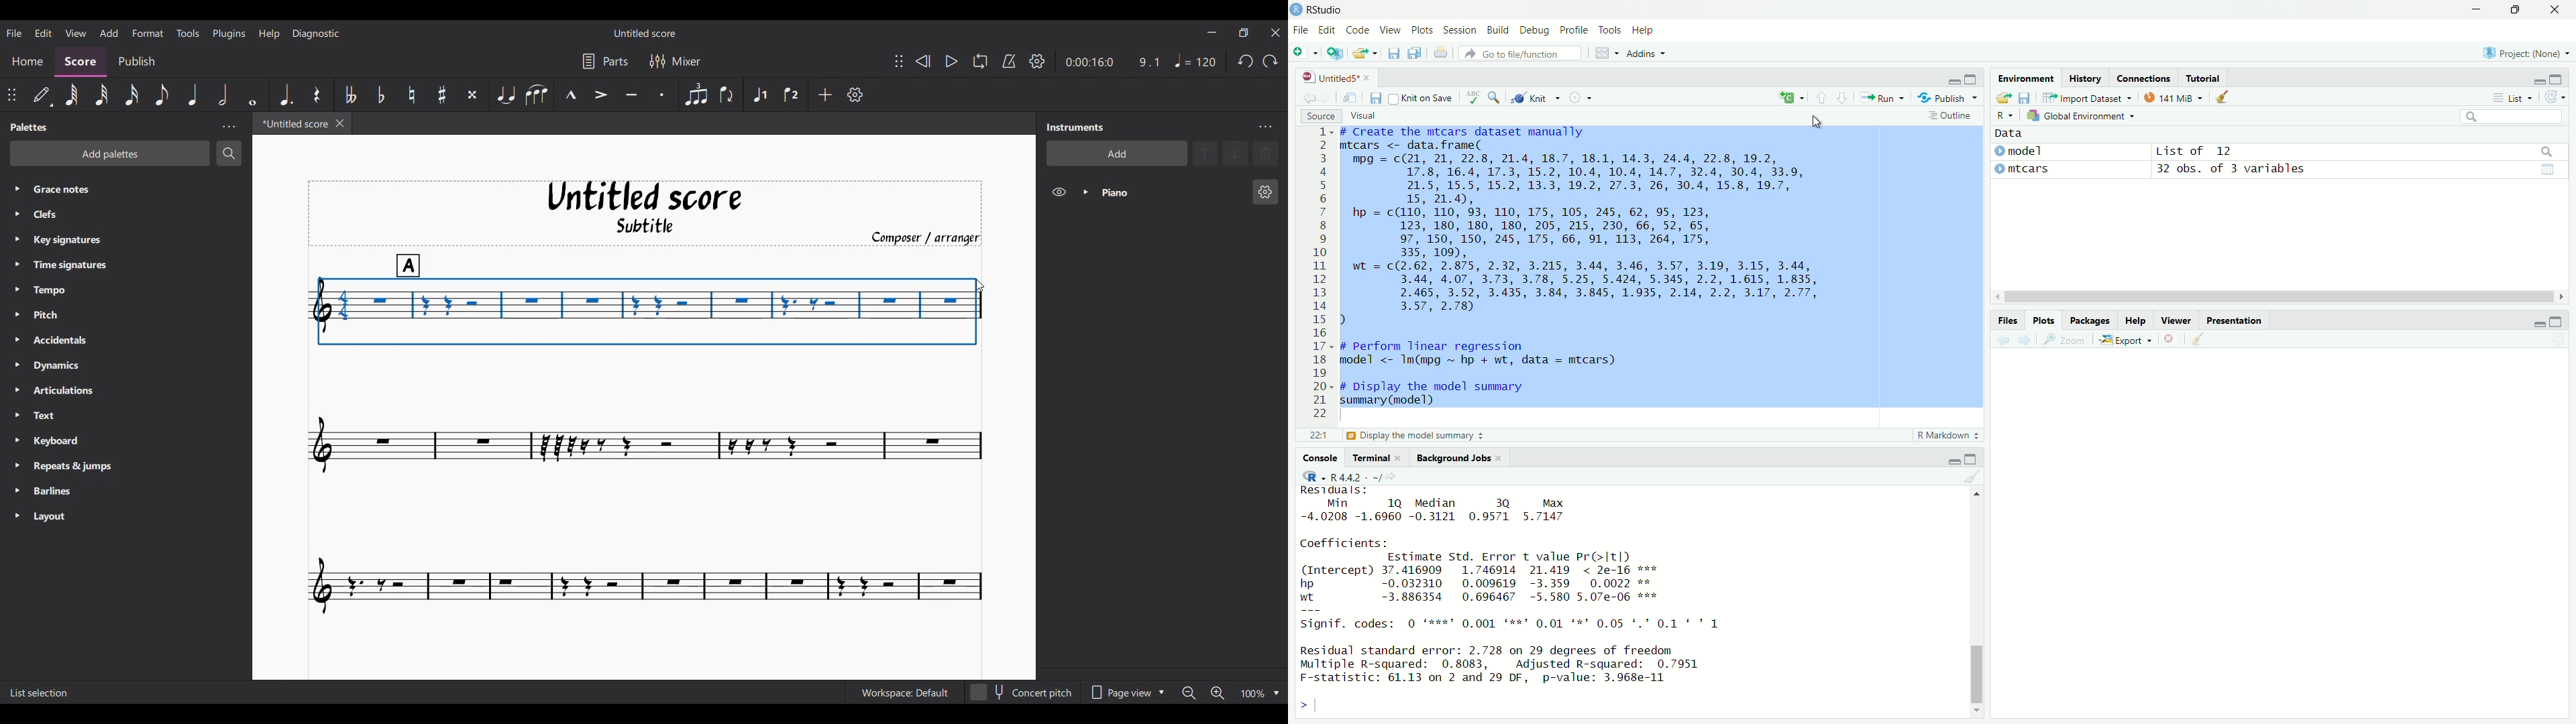 This screenshot has width=2576, height=728. I want to click on Tutorial, so click(2203, 80).